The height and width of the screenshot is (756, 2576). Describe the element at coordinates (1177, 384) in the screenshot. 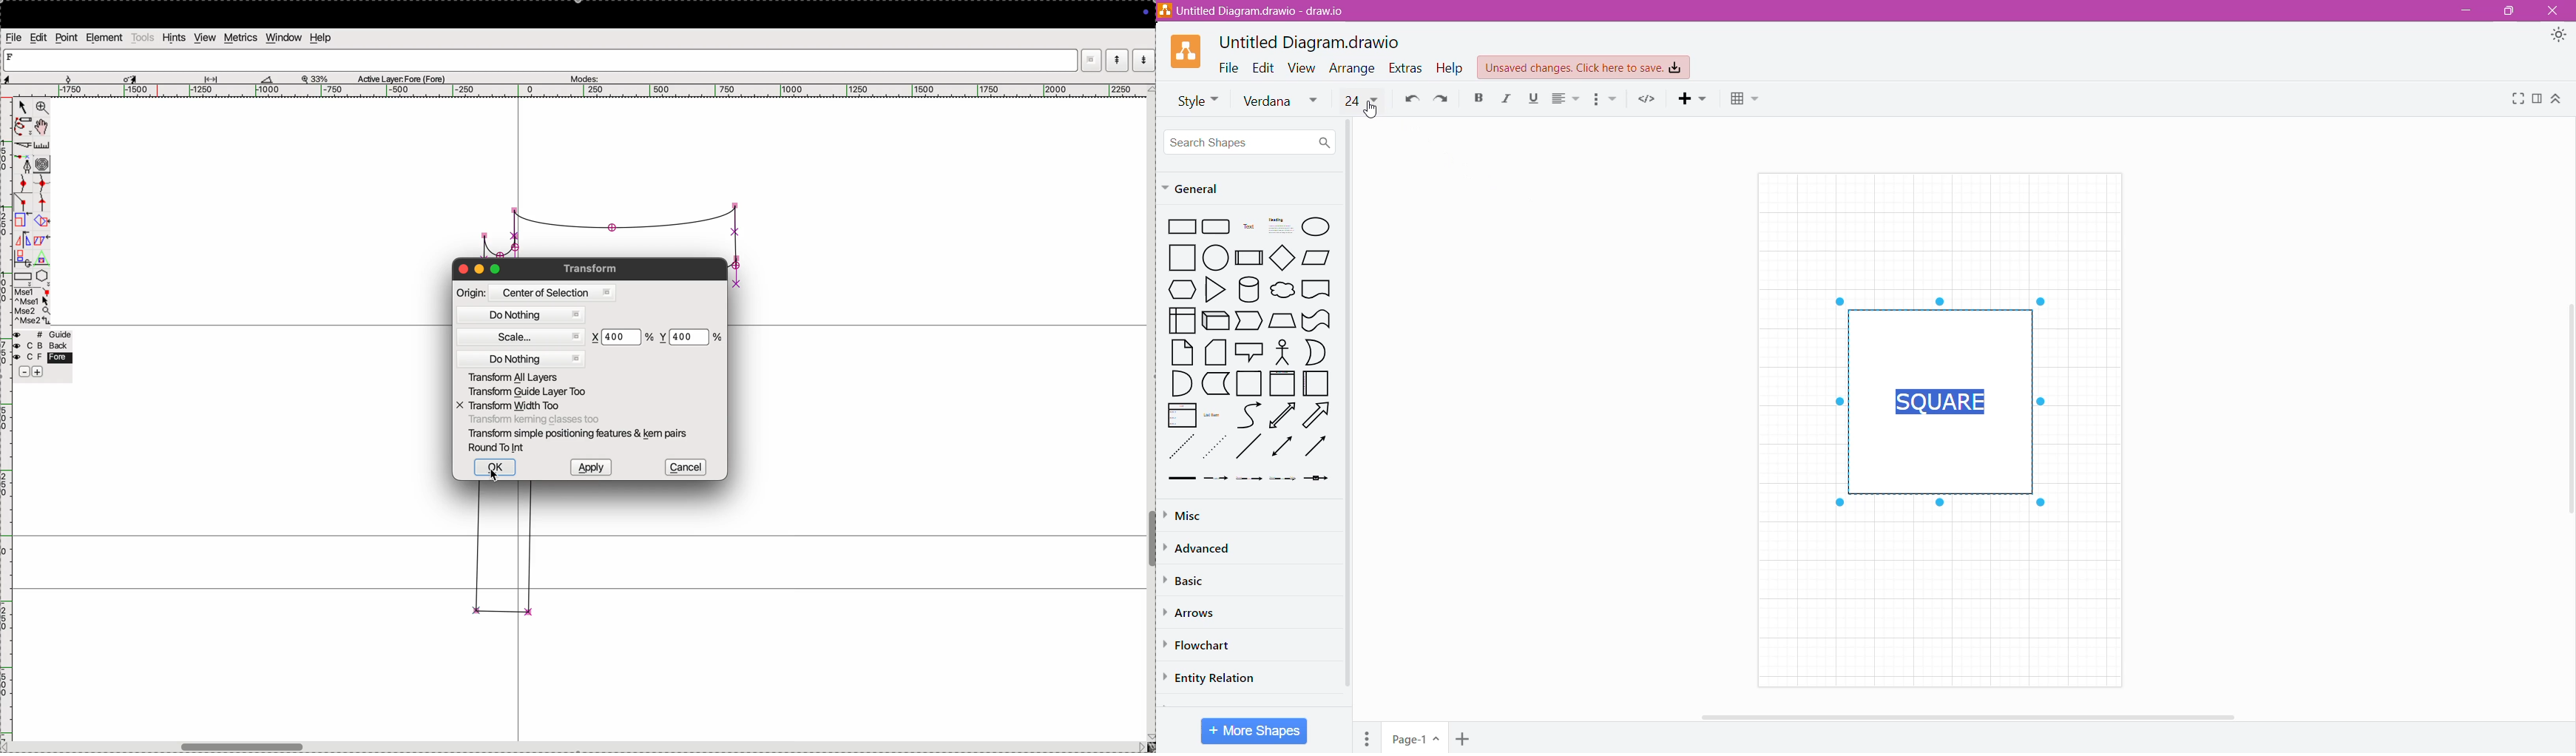

I see `Quarter Circle` at that location.